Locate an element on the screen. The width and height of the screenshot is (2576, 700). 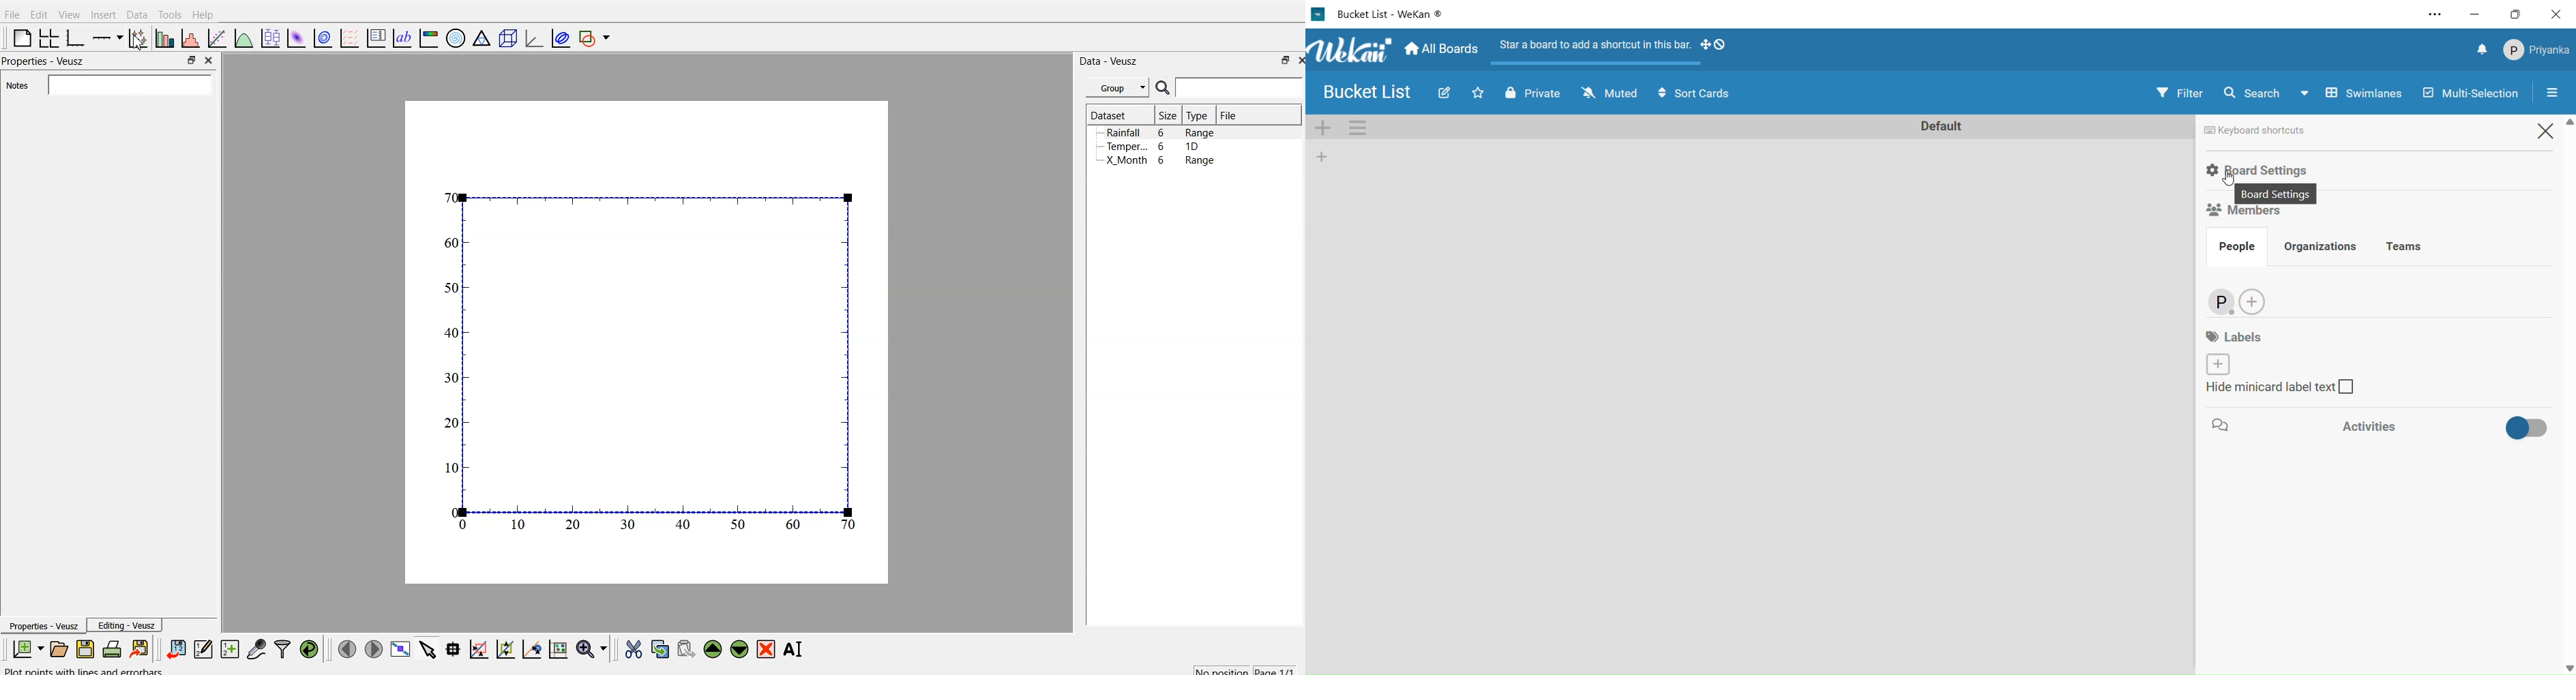
reset graph axes is located at coordinates (561, 648).